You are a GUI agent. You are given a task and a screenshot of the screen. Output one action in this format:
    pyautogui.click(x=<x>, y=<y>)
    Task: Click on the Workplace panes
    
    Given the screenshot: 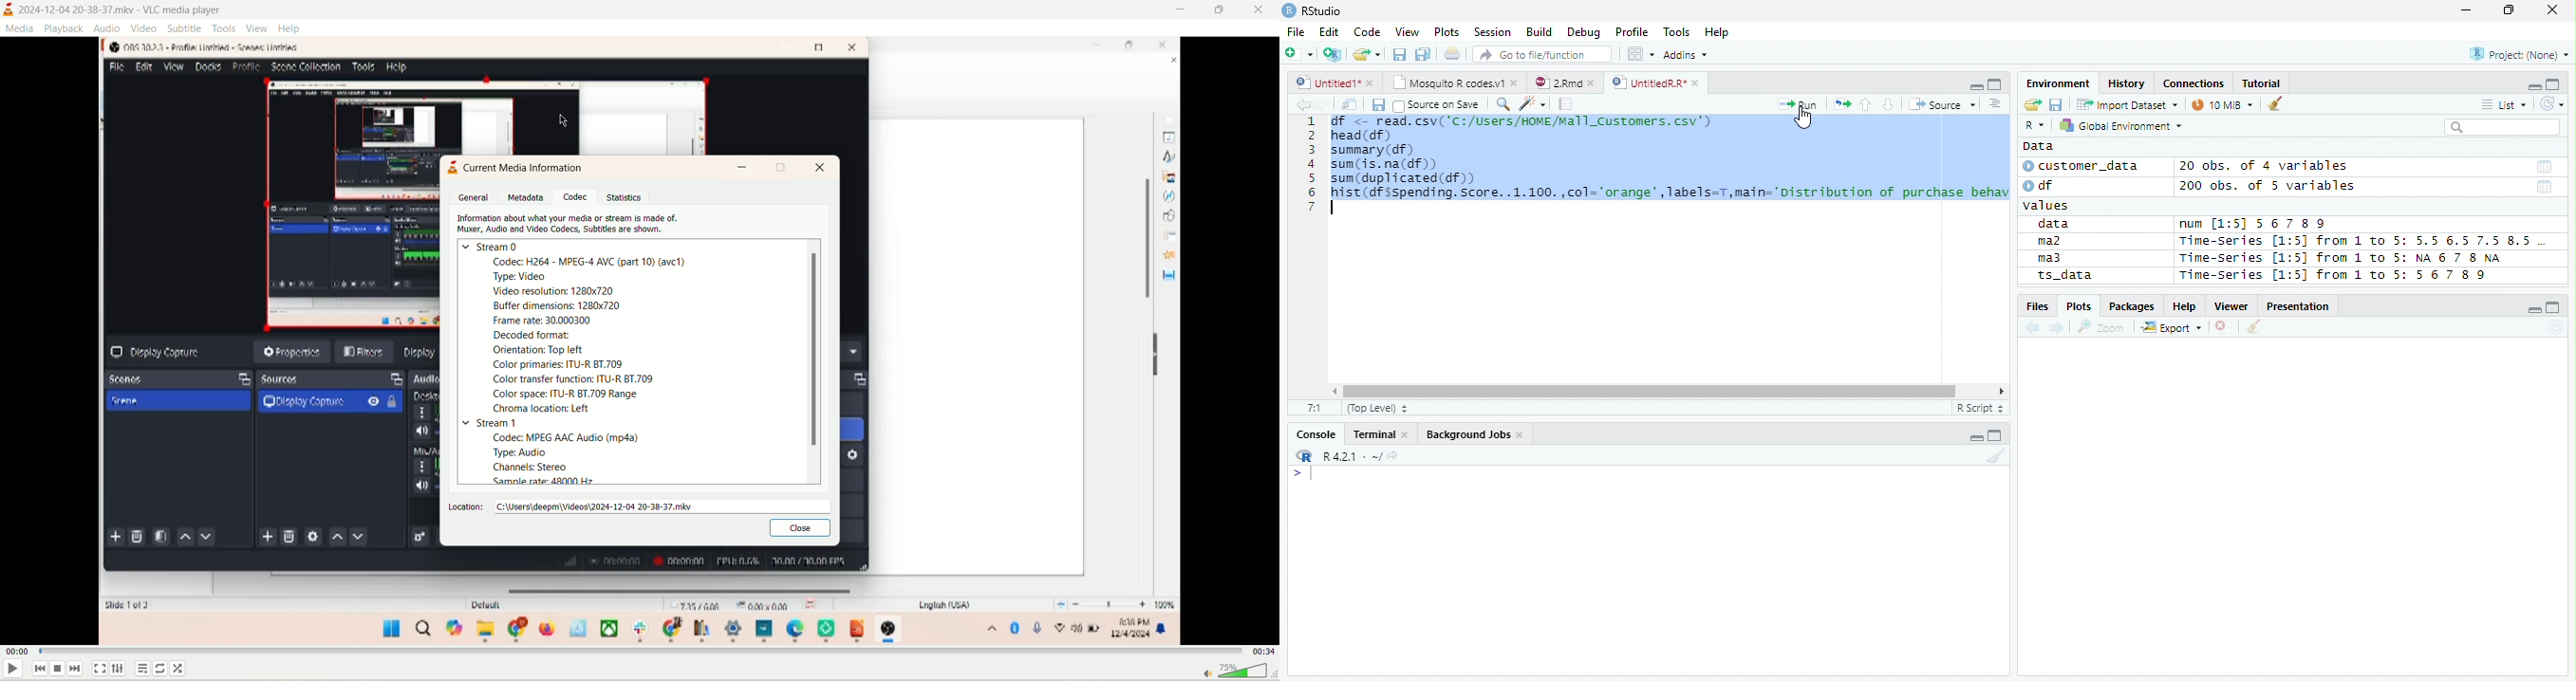 What is the action you would take?
    pyautogui.click(x=1640, y=54)
    